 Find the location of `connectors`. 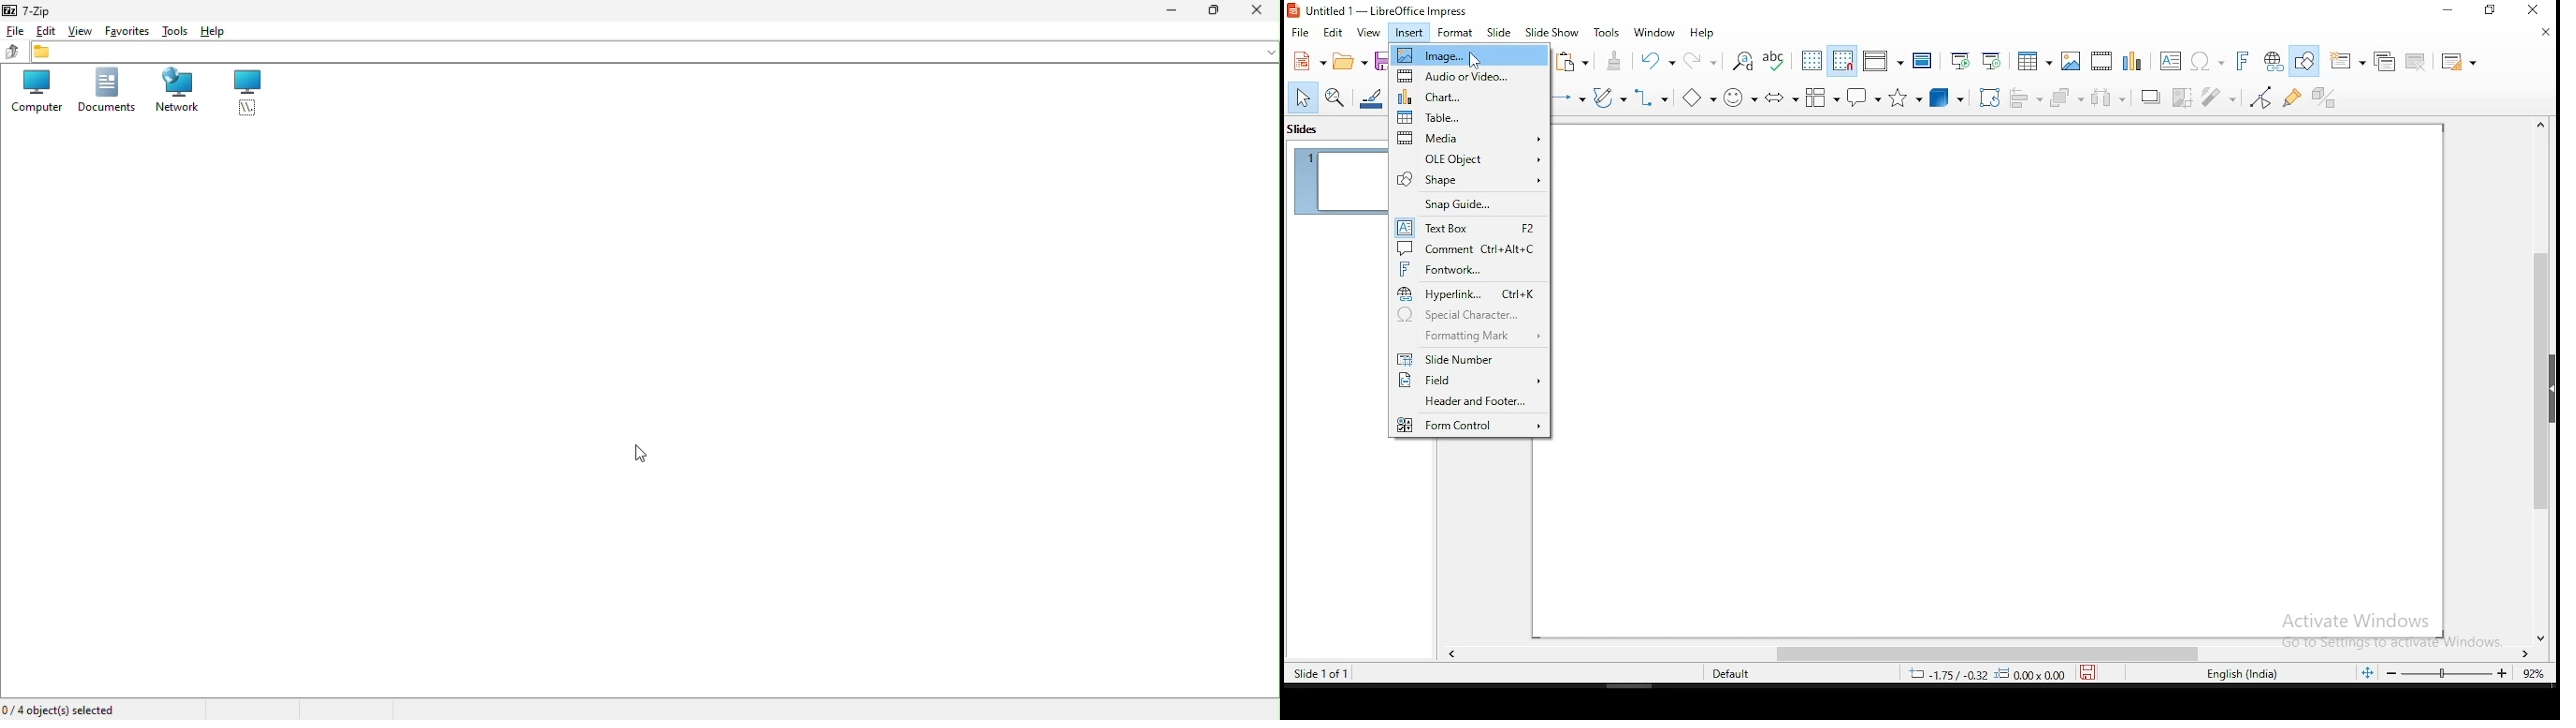

connectors is located at coordinates (1654, 97).